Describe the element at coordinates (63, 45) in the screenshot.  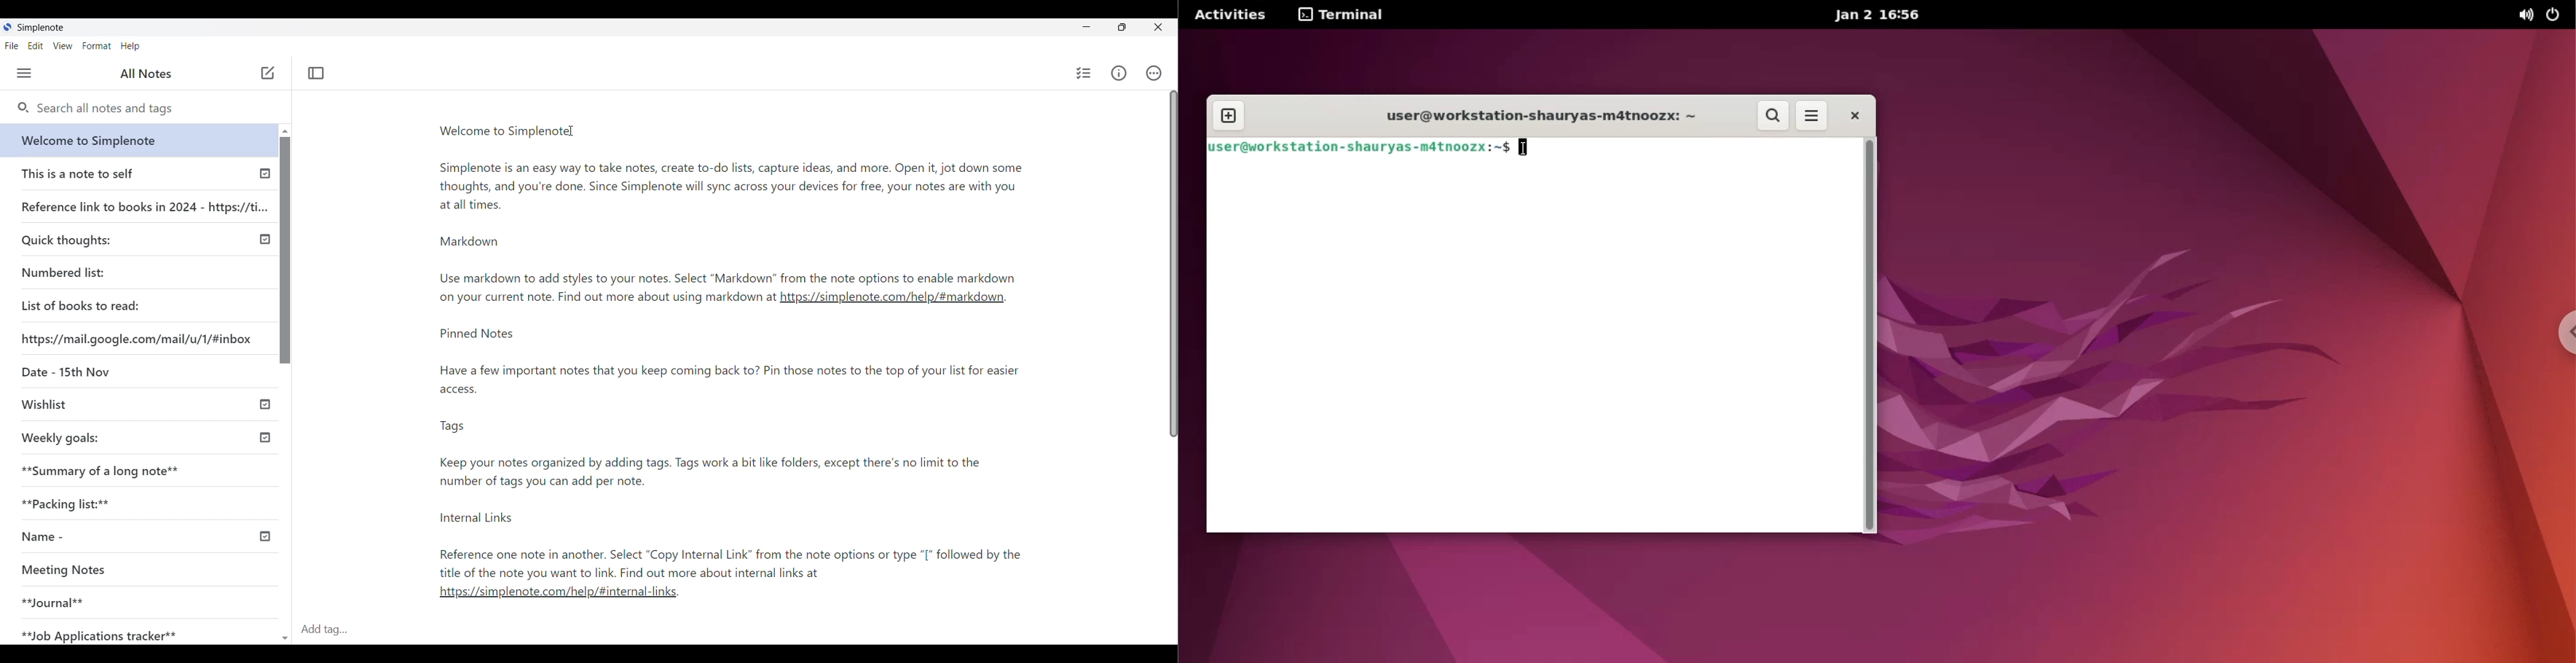
I see `View menu ` at that location.